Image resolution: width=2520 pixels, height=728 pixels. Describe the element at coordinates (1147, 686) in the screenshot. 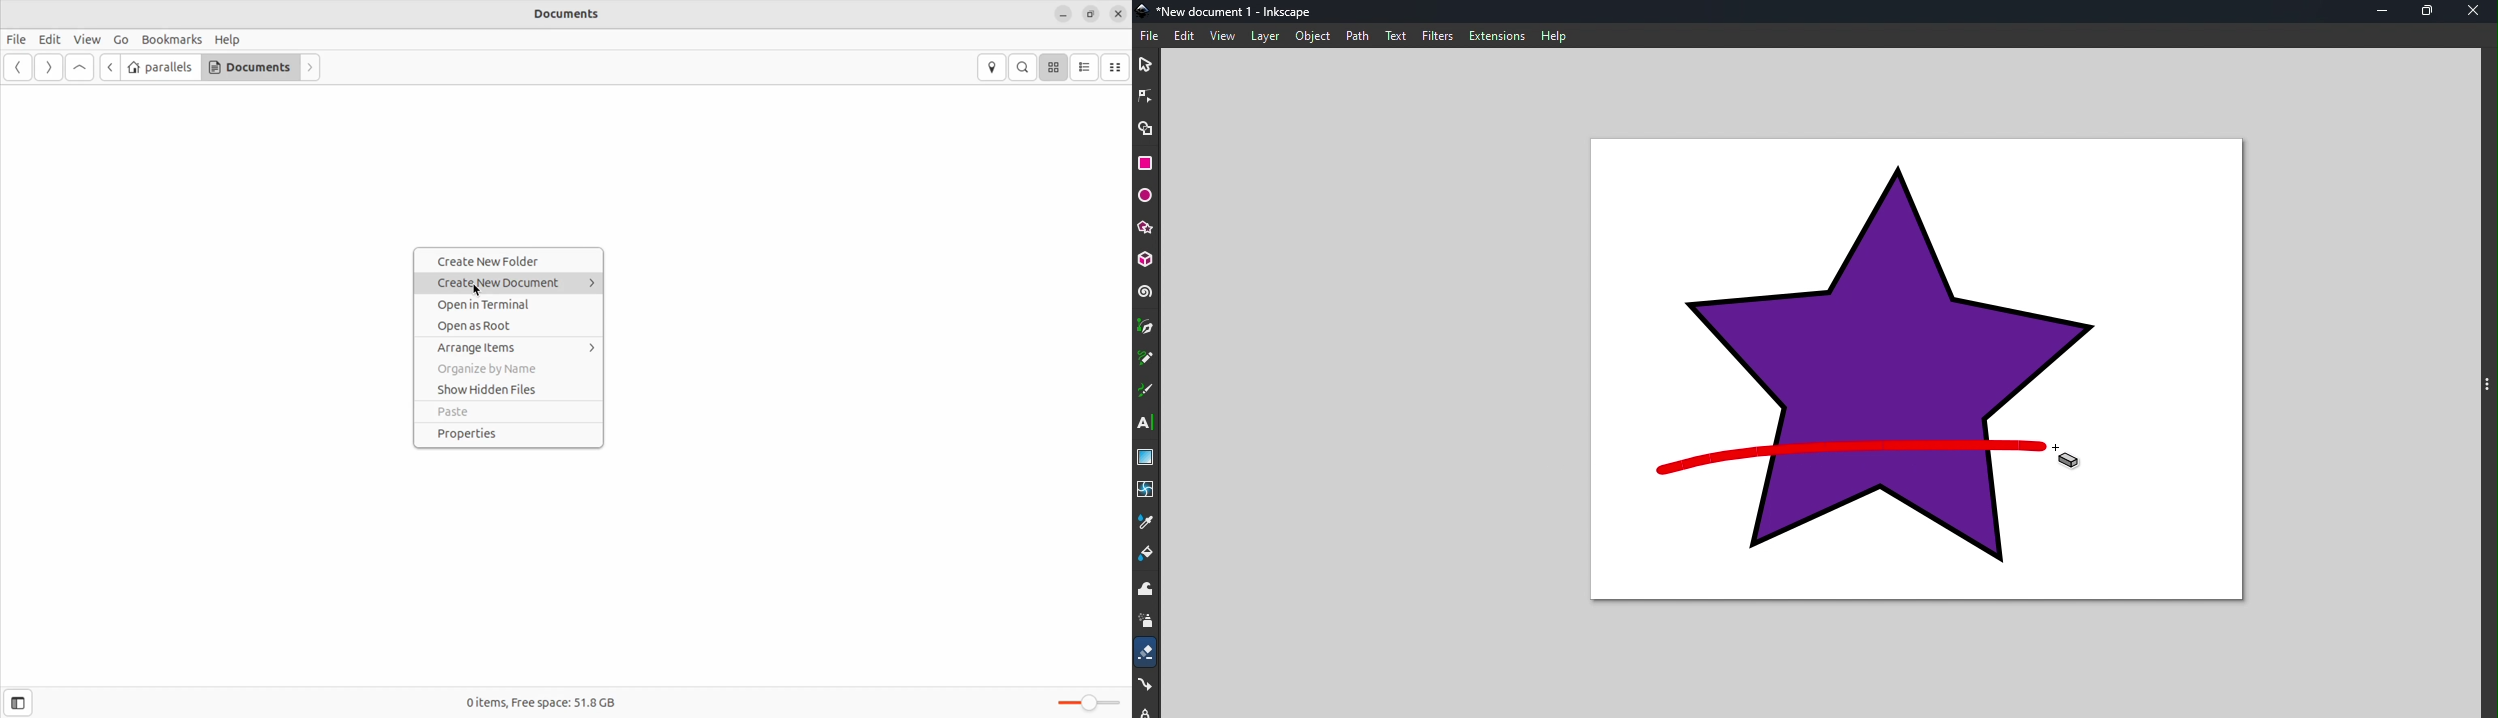

I see `connector tool` at that location.